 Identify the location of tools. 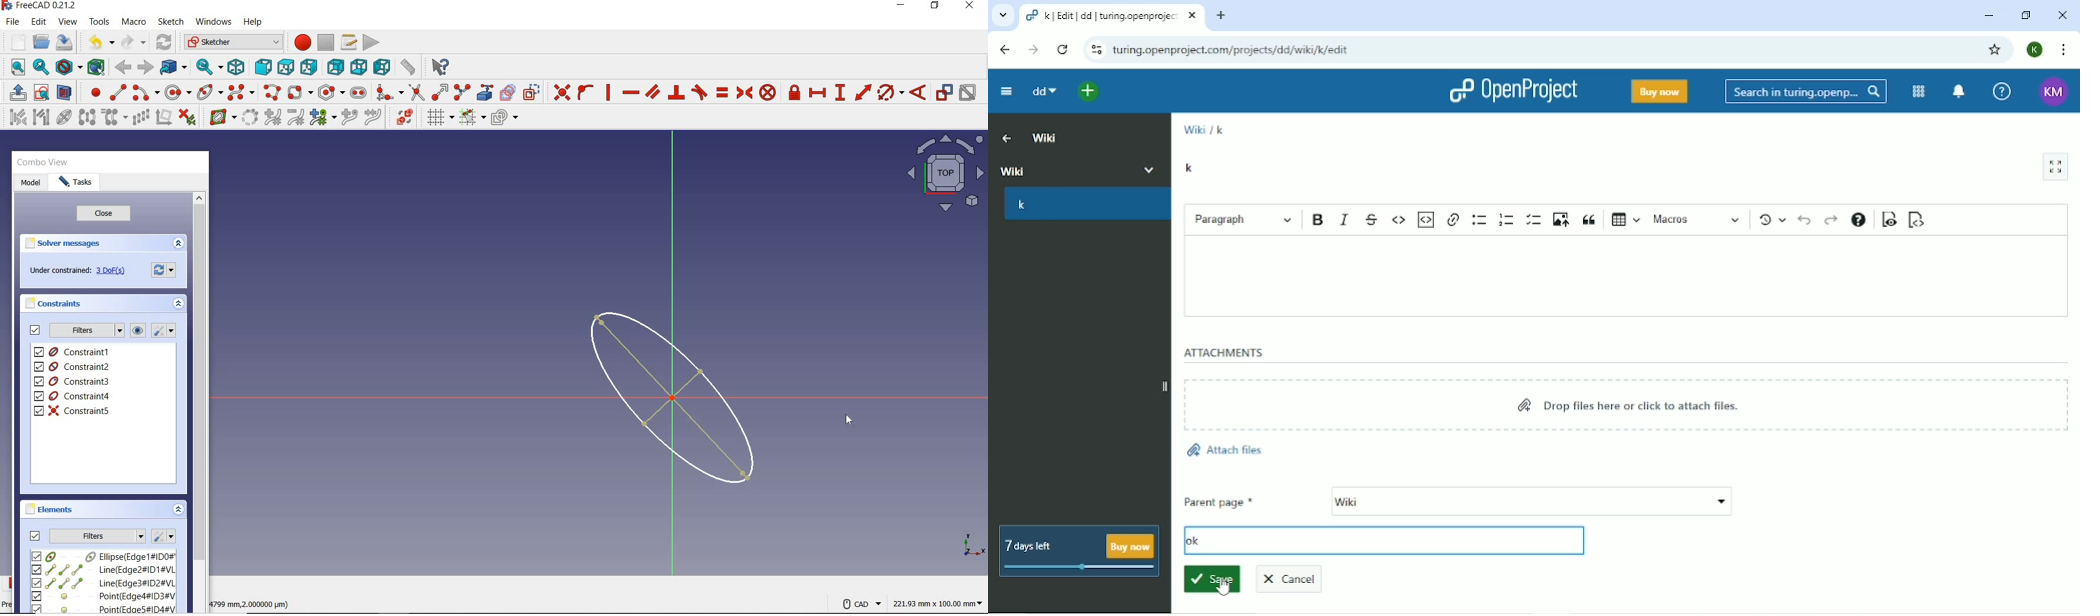
(101, 21).